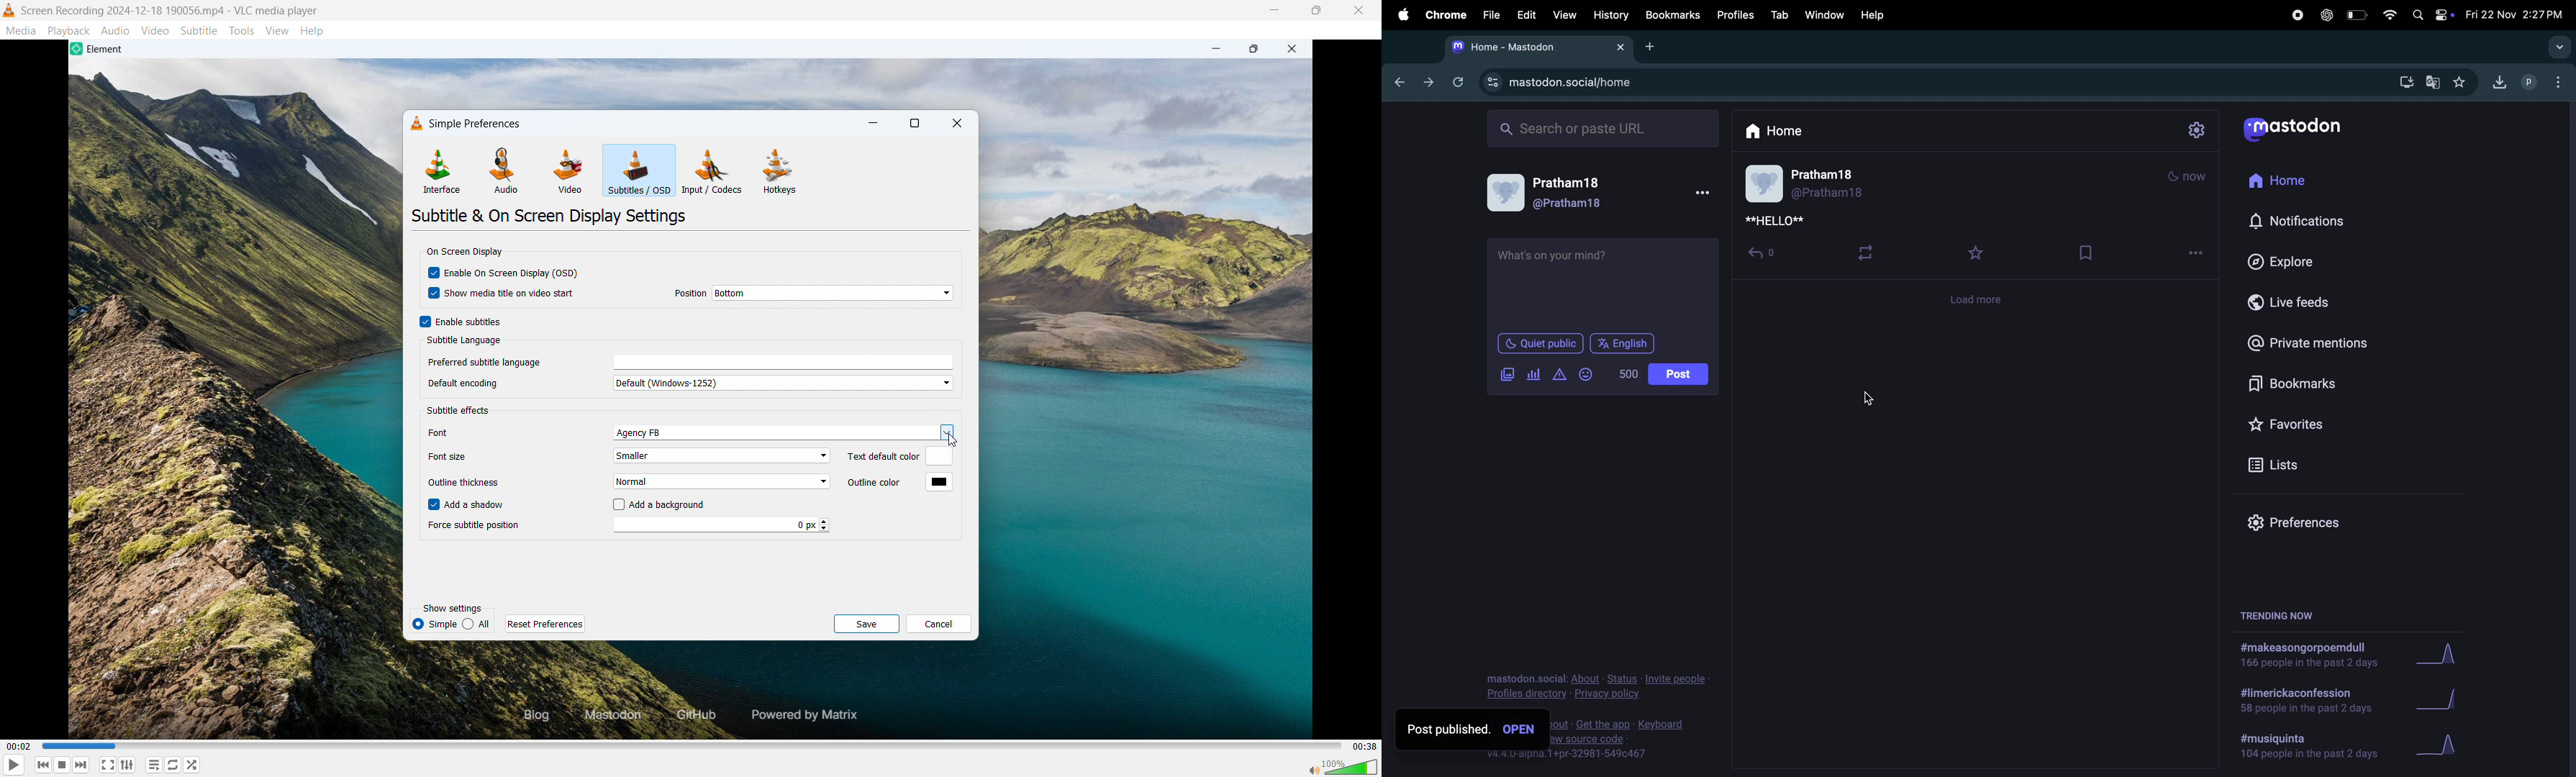 Image resolution: width=2576 pixels, height=784 pixels. Describe the element at coordinates (878, 458) in the screenshot. I see `Text default color` at that location.